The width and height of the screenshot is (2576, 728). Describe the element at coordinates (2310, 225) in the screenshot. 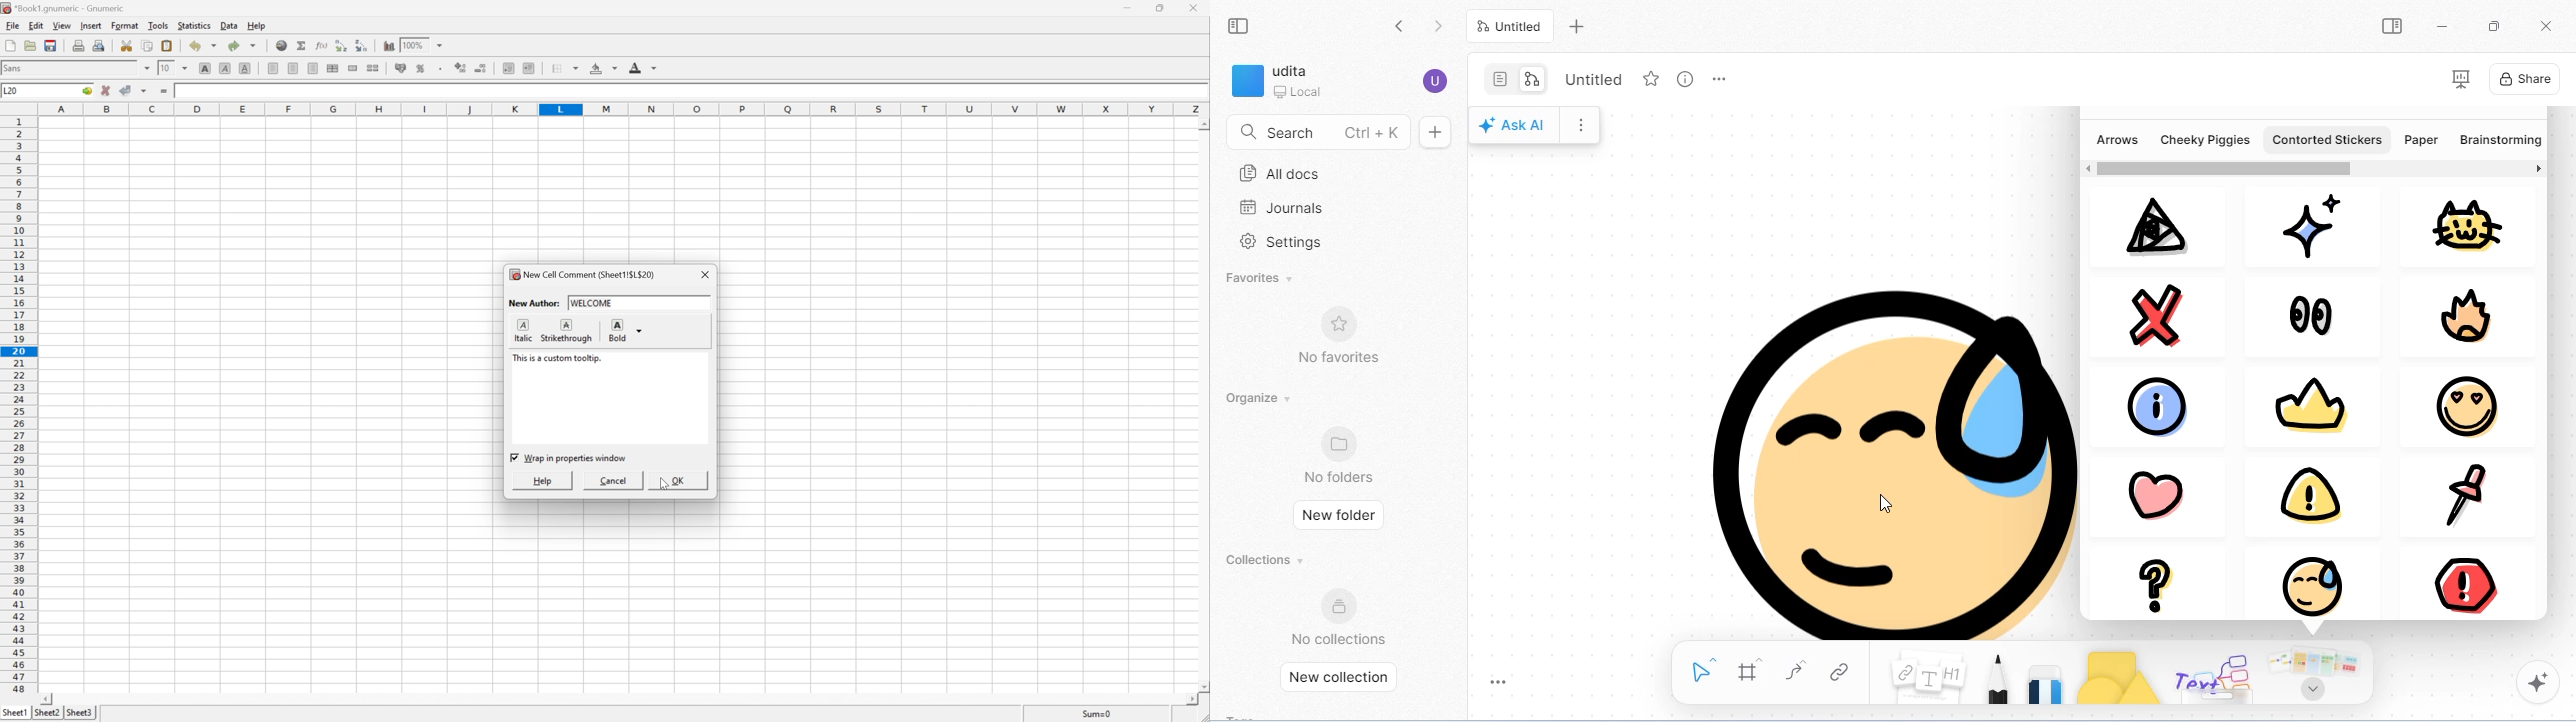

I see `AI` at that location.